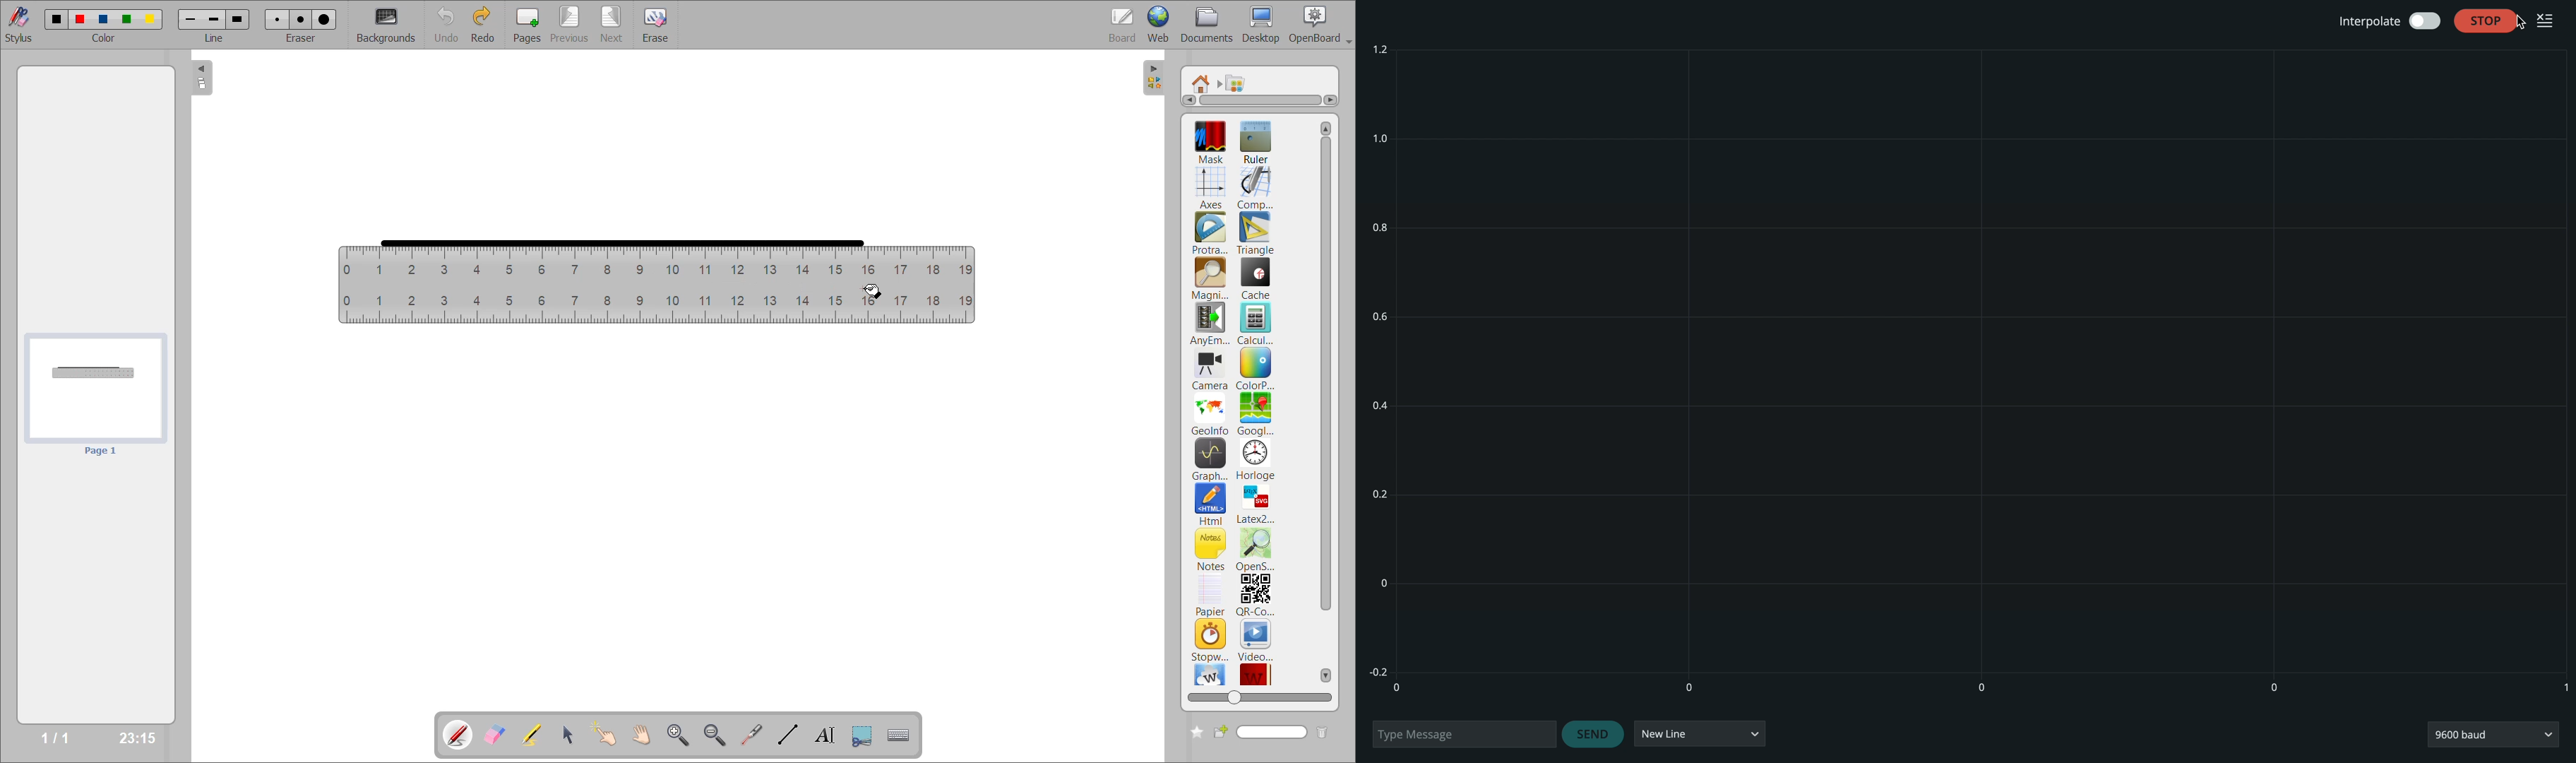 The height and width of the screenshot is (784, 2576). What do you see at coordinates (530, 23) in the screenshot?
I see `pages` at bounding box center [530, 23].